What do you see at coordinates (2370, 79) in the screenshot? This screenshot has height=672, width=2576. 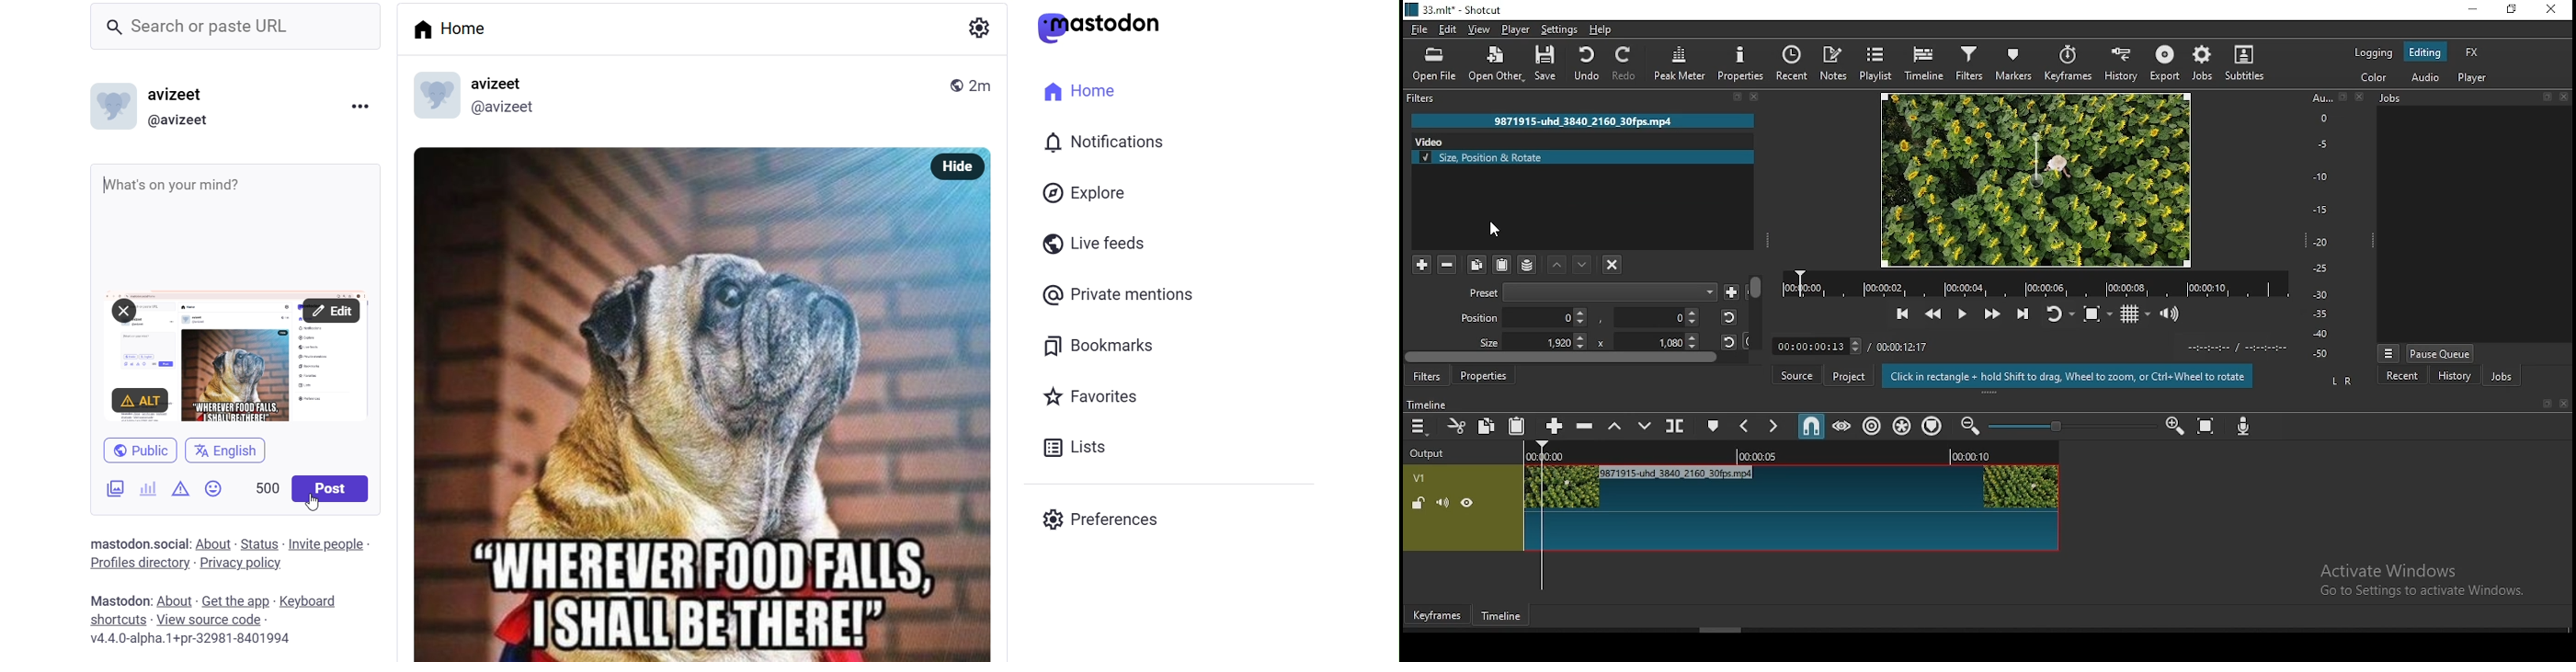 I see `color` at bounding box center [2370, 79].